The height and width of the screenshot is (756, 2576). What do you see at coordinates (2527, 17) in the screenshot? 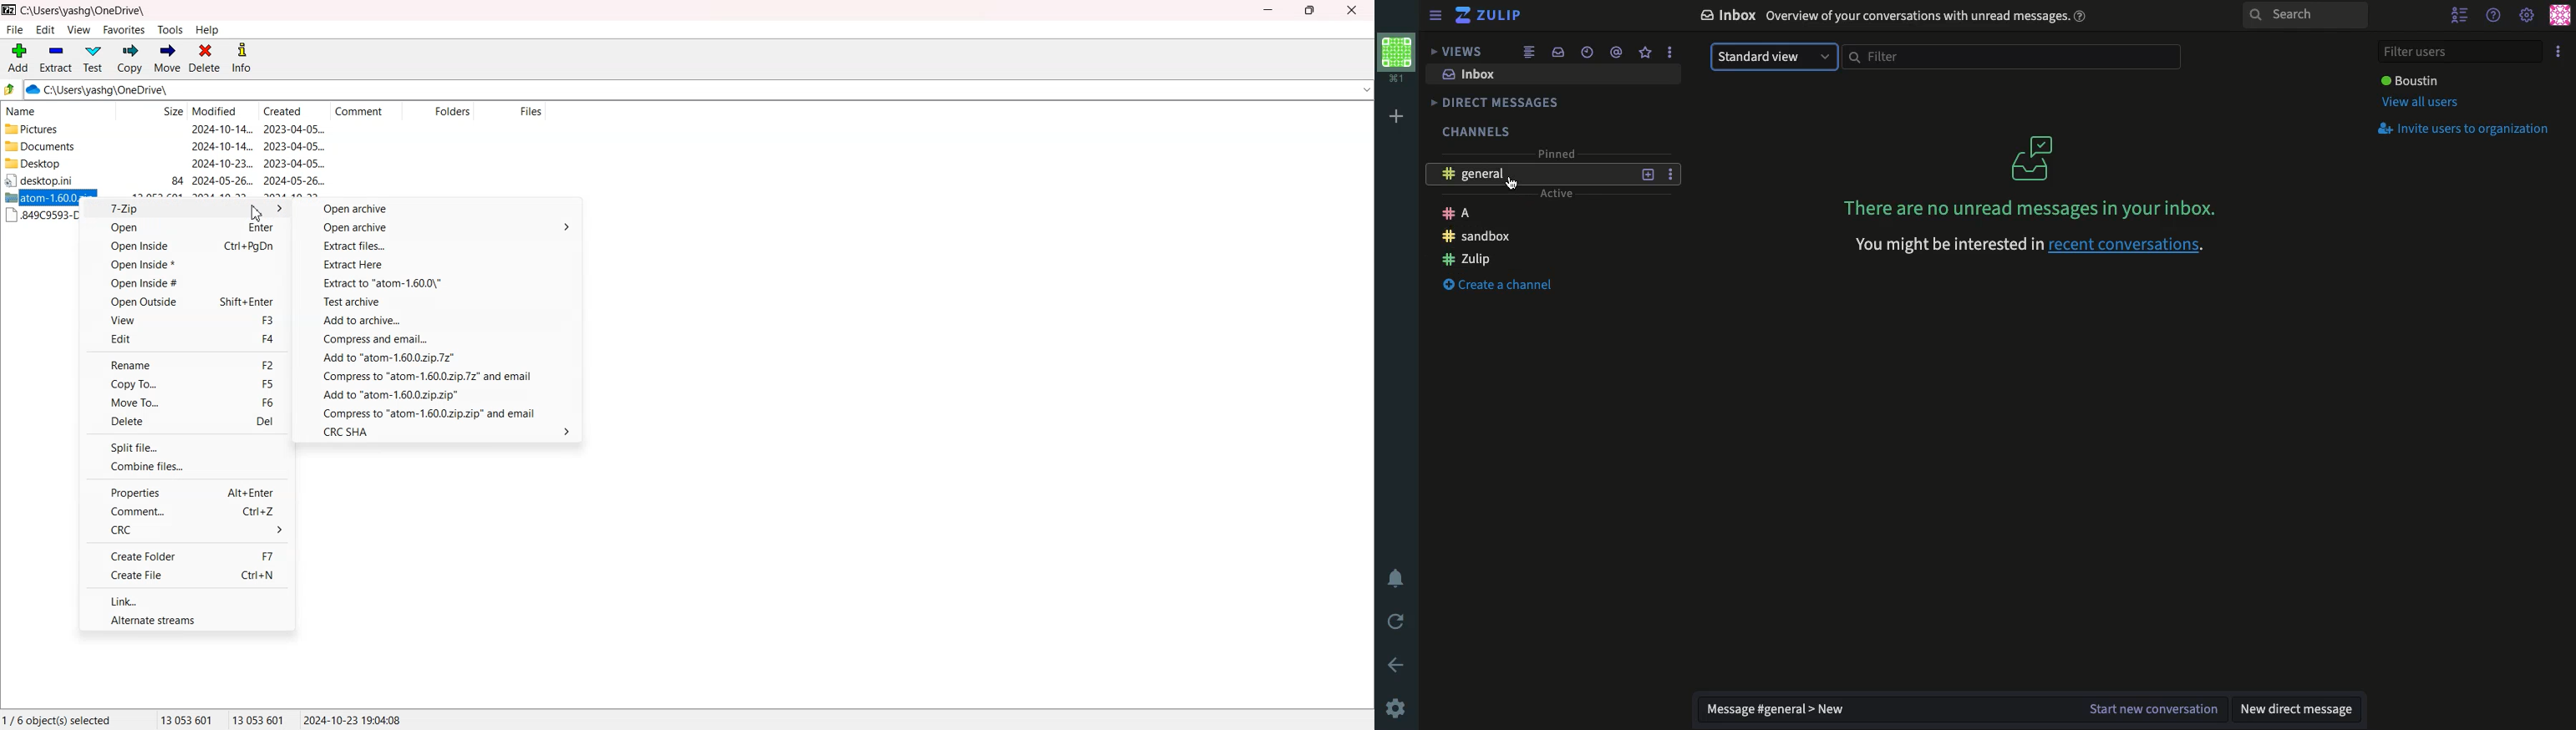
I see `Settings` at bounding box center [2527, 17].